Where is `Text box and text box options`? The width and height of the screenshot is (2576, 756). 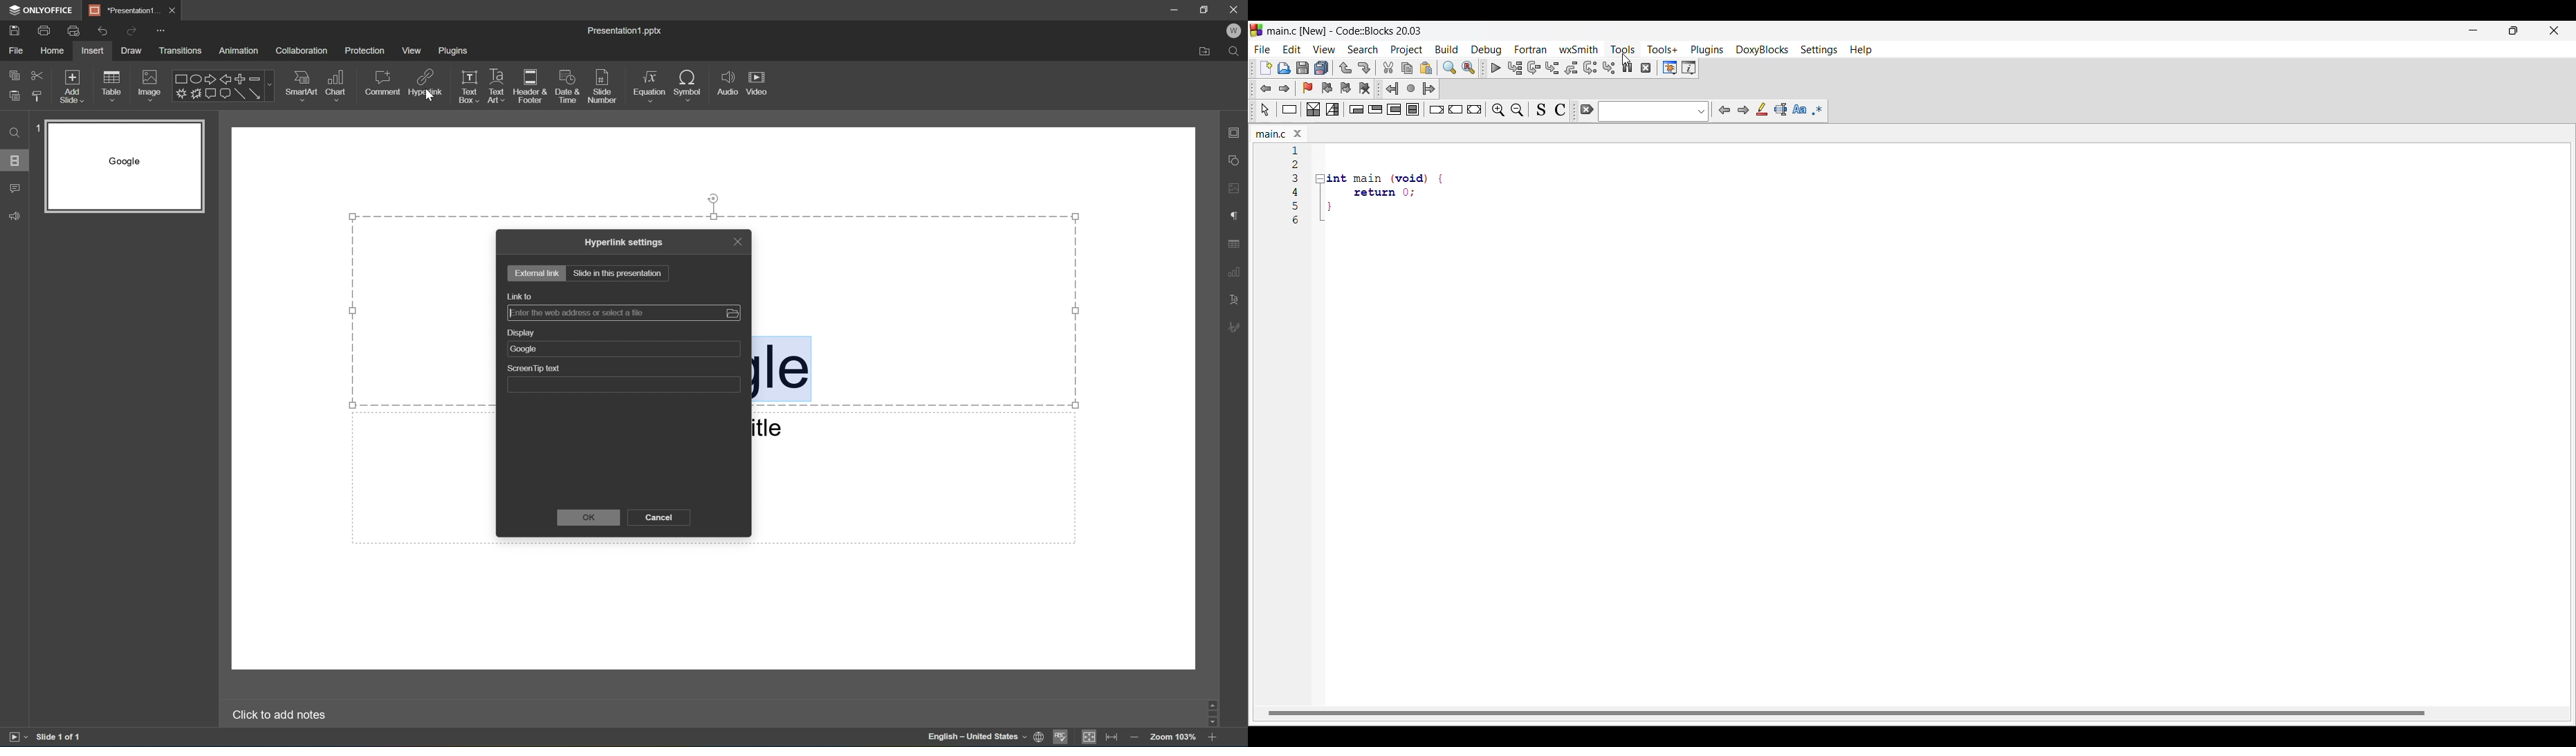 Text box and text box options is located at coordinates (1654, 111).